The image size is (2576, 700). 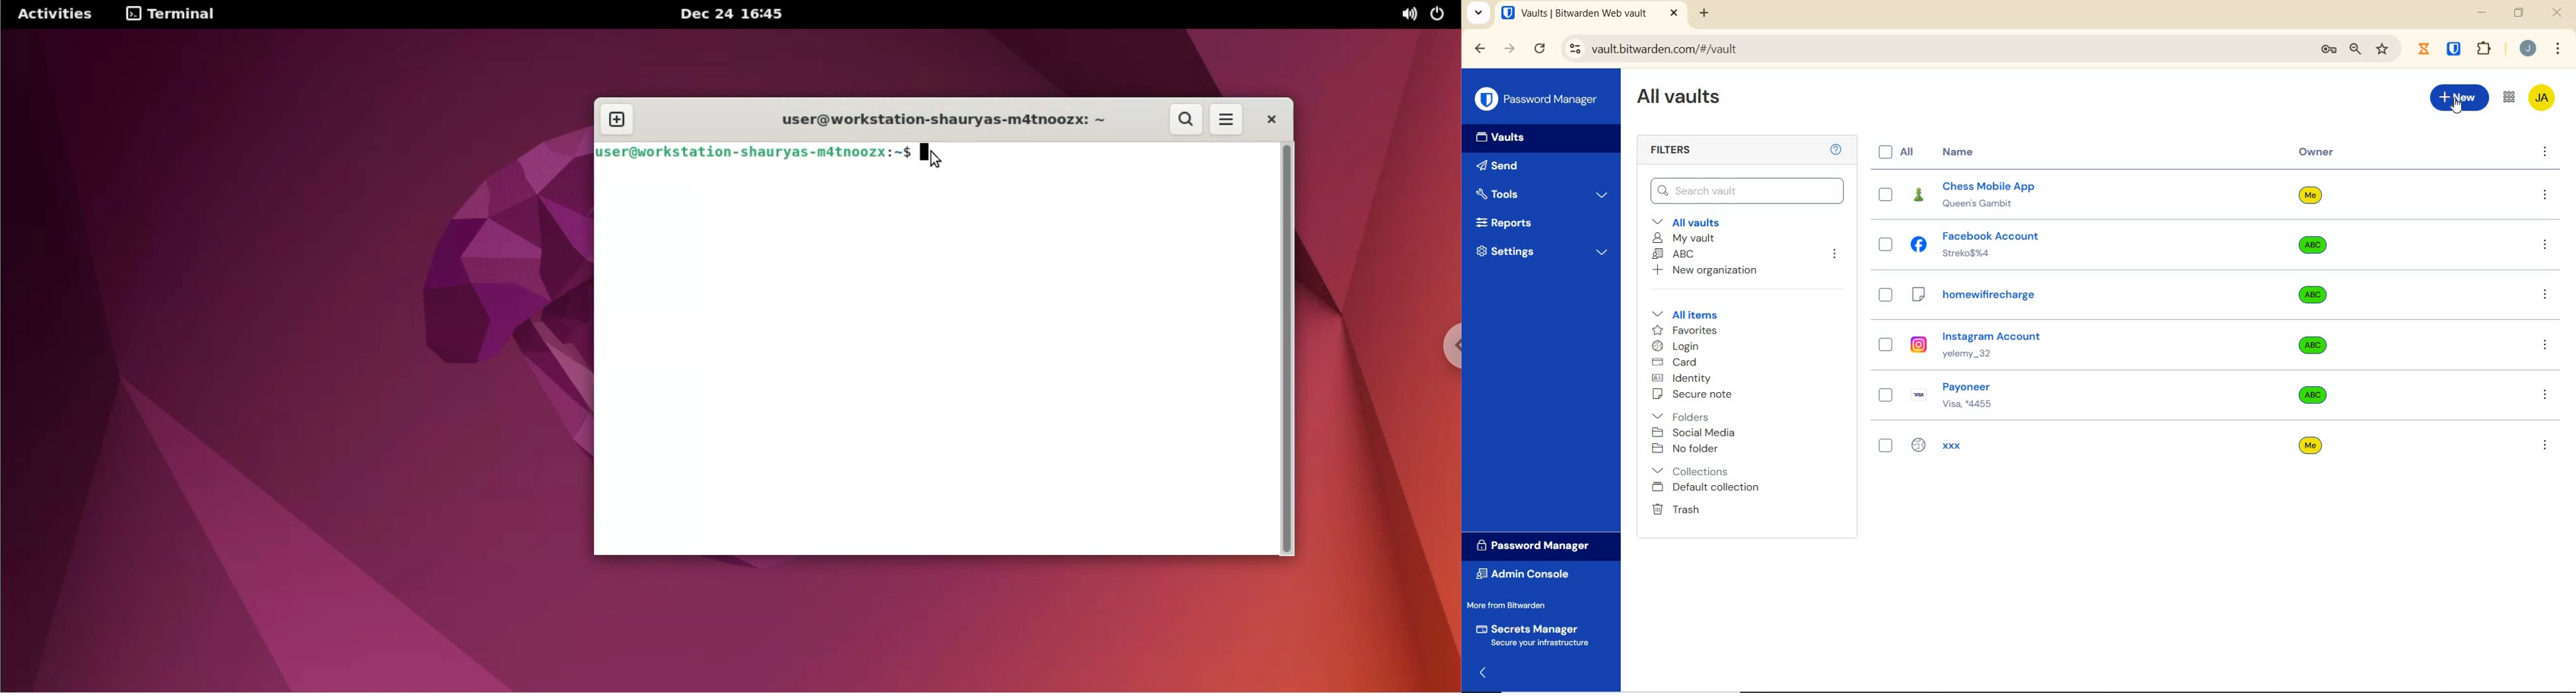 I want to click on All vaults, so click(x=1700, y=222).